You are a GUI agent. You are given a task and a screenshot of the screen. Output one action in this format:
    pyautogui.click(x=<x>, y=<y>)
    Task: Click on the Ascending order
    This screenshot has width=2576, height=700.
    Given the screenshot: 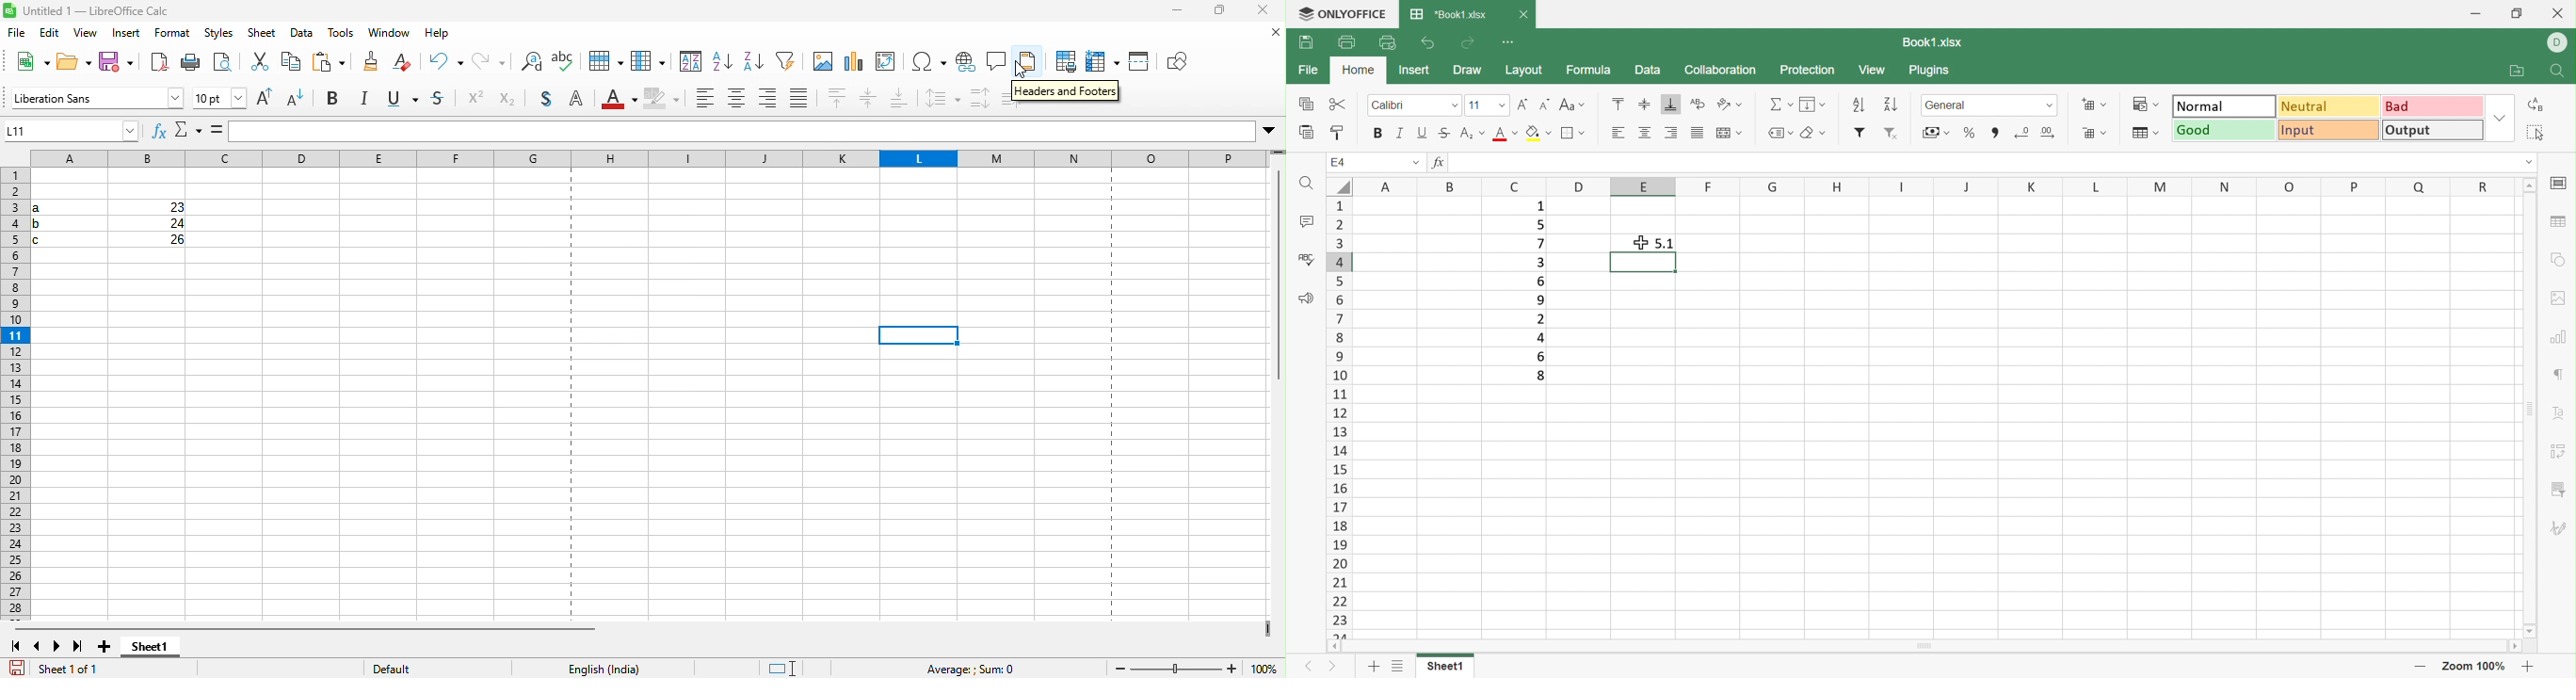 What is the action you would take?
    pyautogui.click(x=1857, y=105)
    